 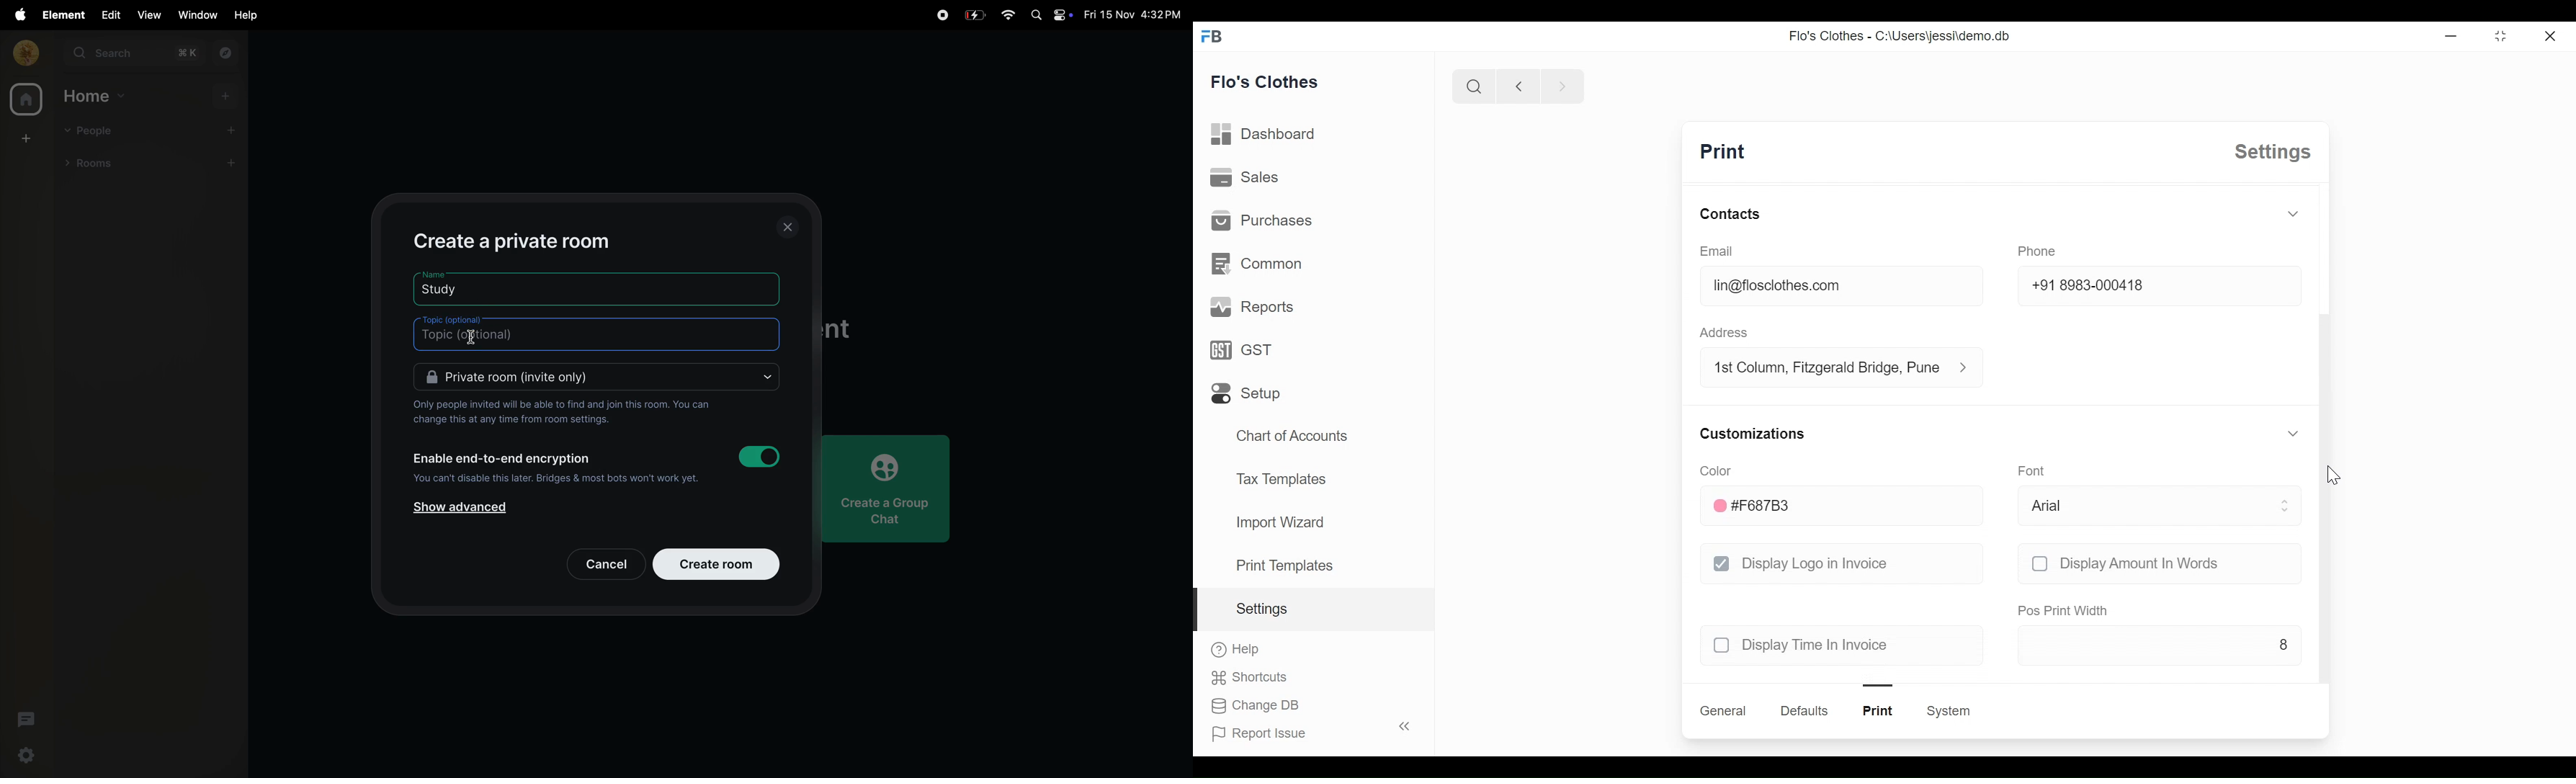 What do you see at coordinates (2549, 35) in the screenshot?
I see `close` at bounding box center [2549, 35].